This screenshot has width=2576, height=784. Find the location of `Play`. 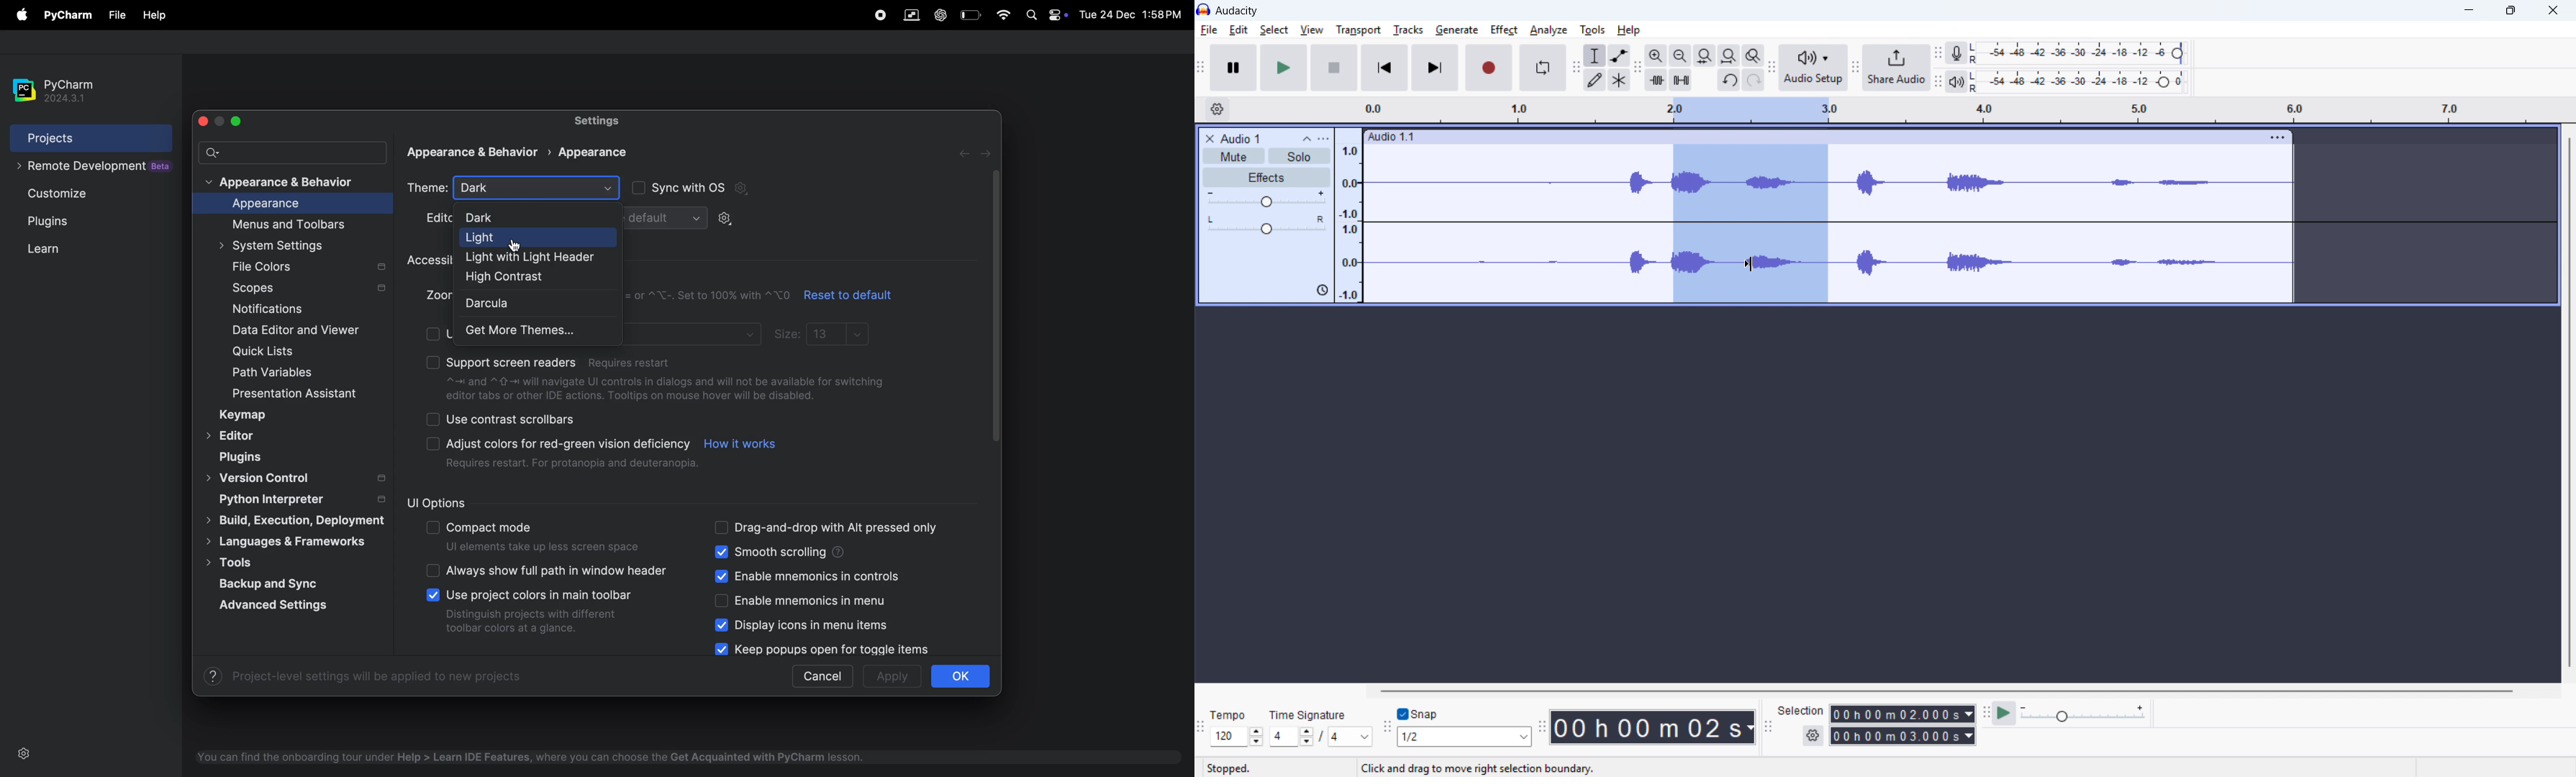

Play is located at coordinates (1284, 68).